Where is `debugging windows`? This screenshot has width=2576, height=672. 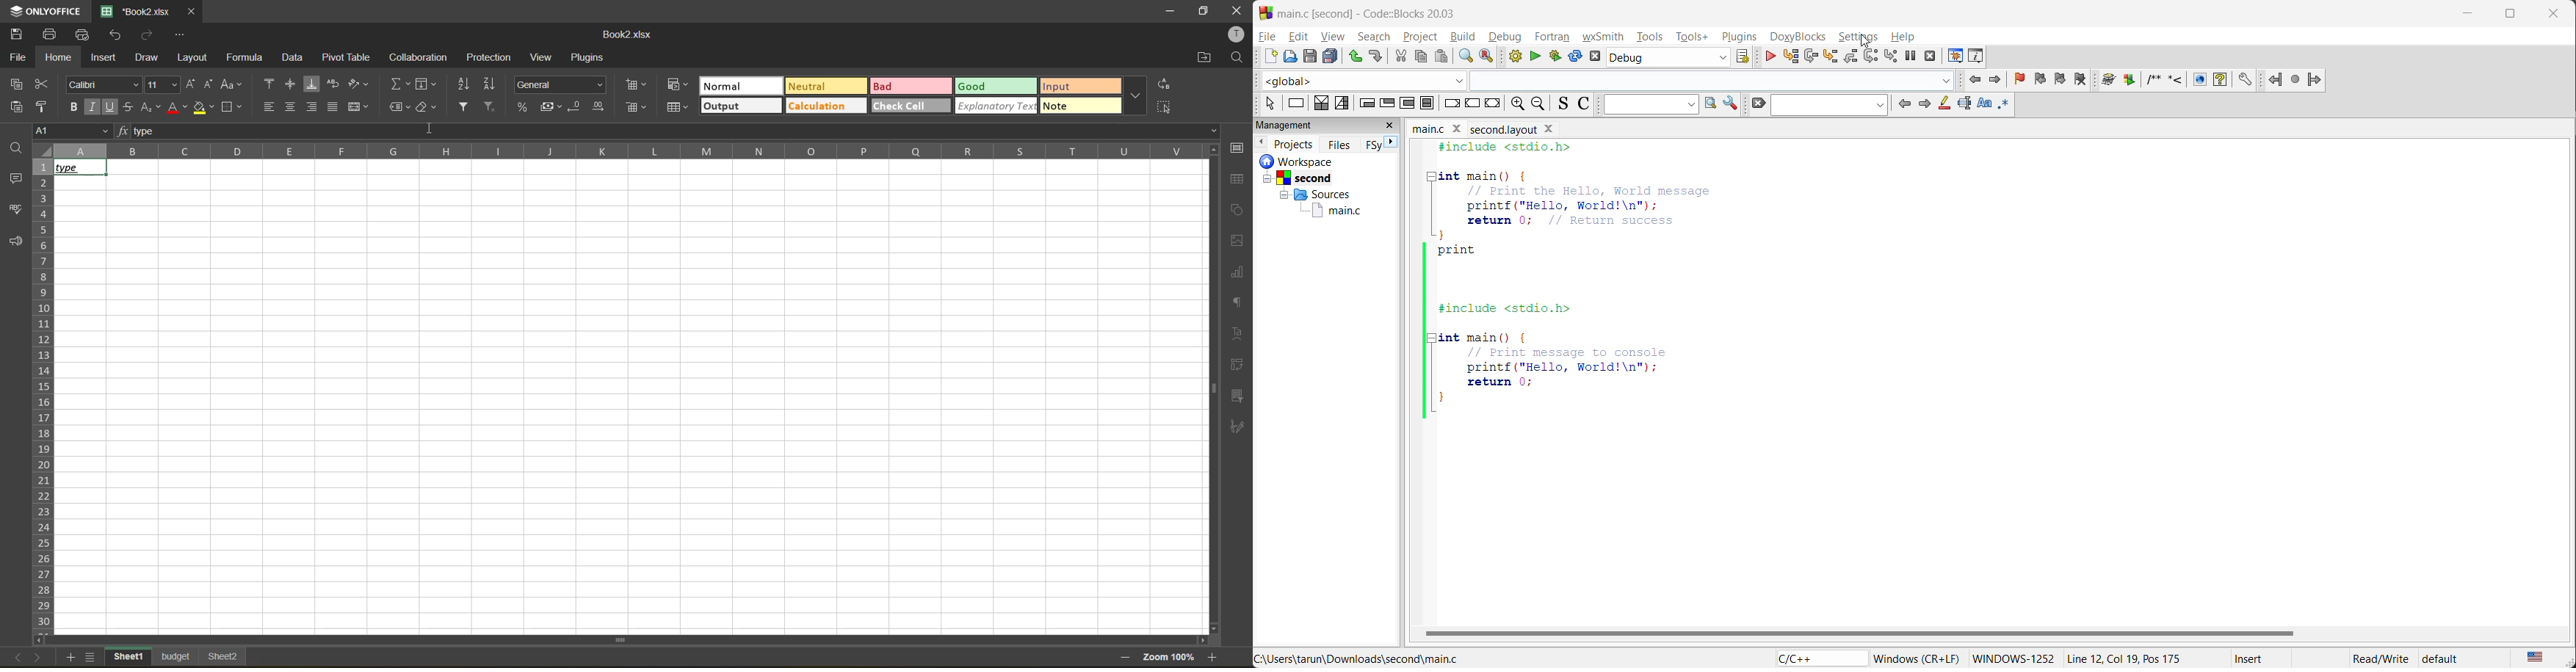
debugging windows is located at coordinates (1955, 55).